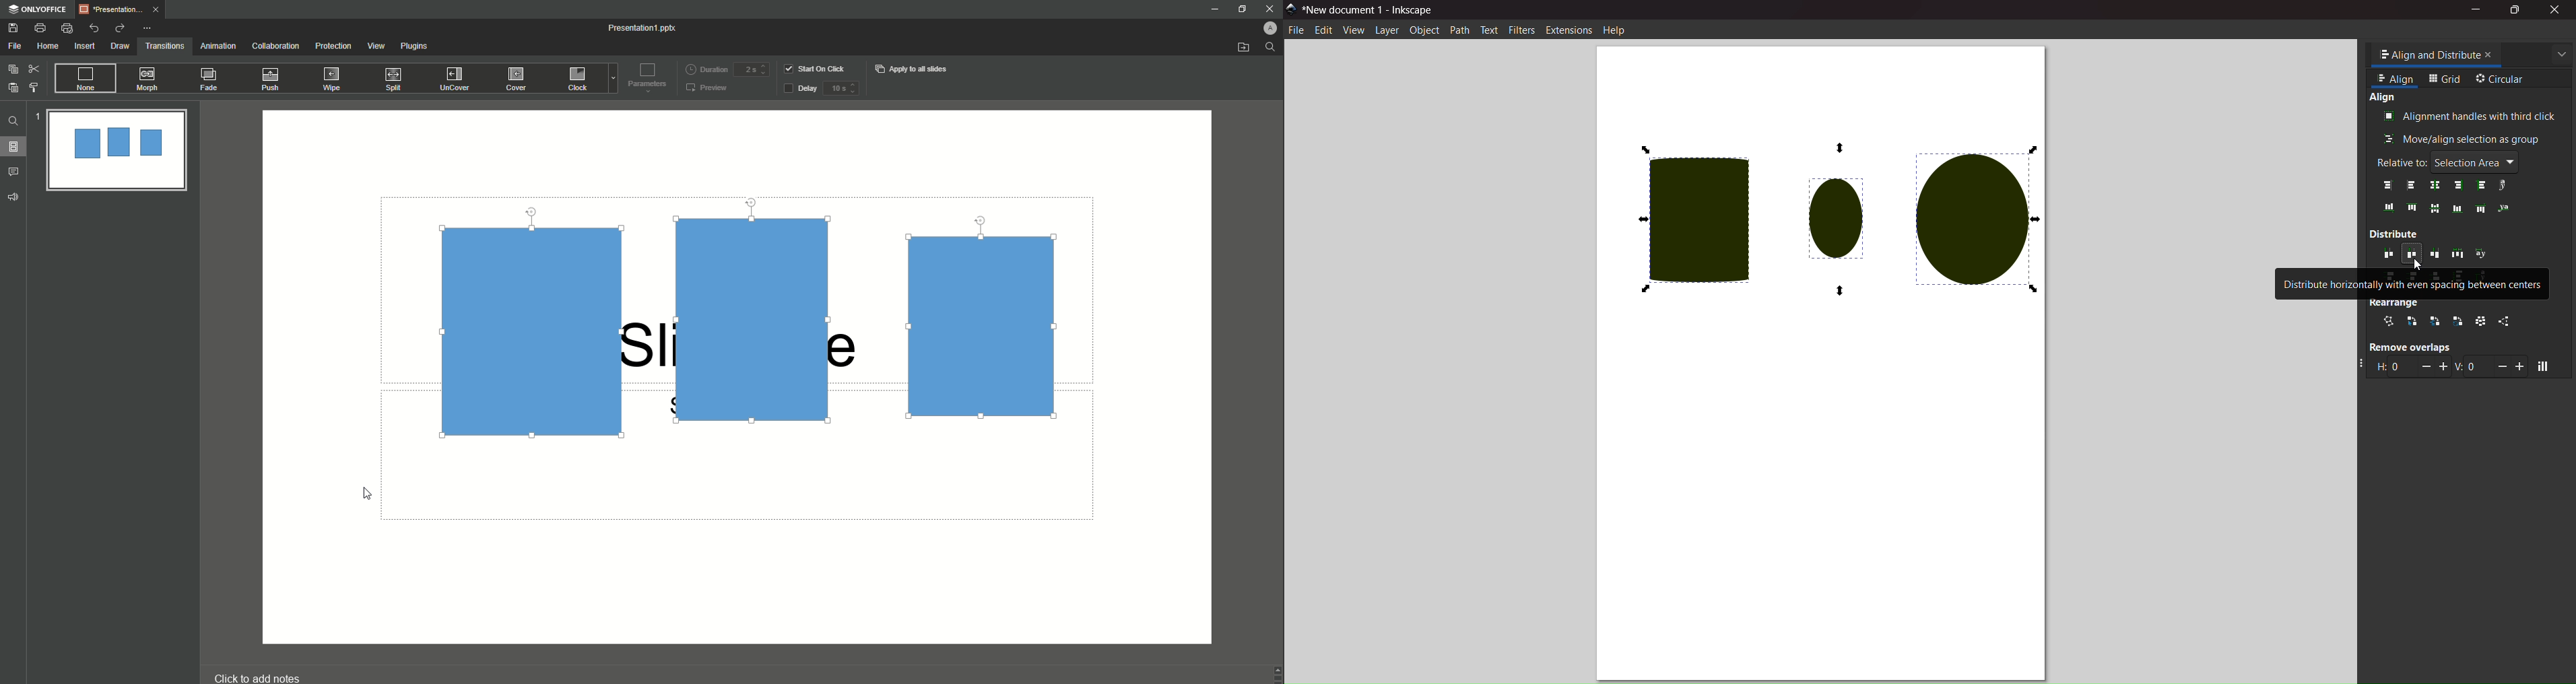 The width and height of the screenshot is (2576, 700). I want to click on Minimize, so click(1213, 11).